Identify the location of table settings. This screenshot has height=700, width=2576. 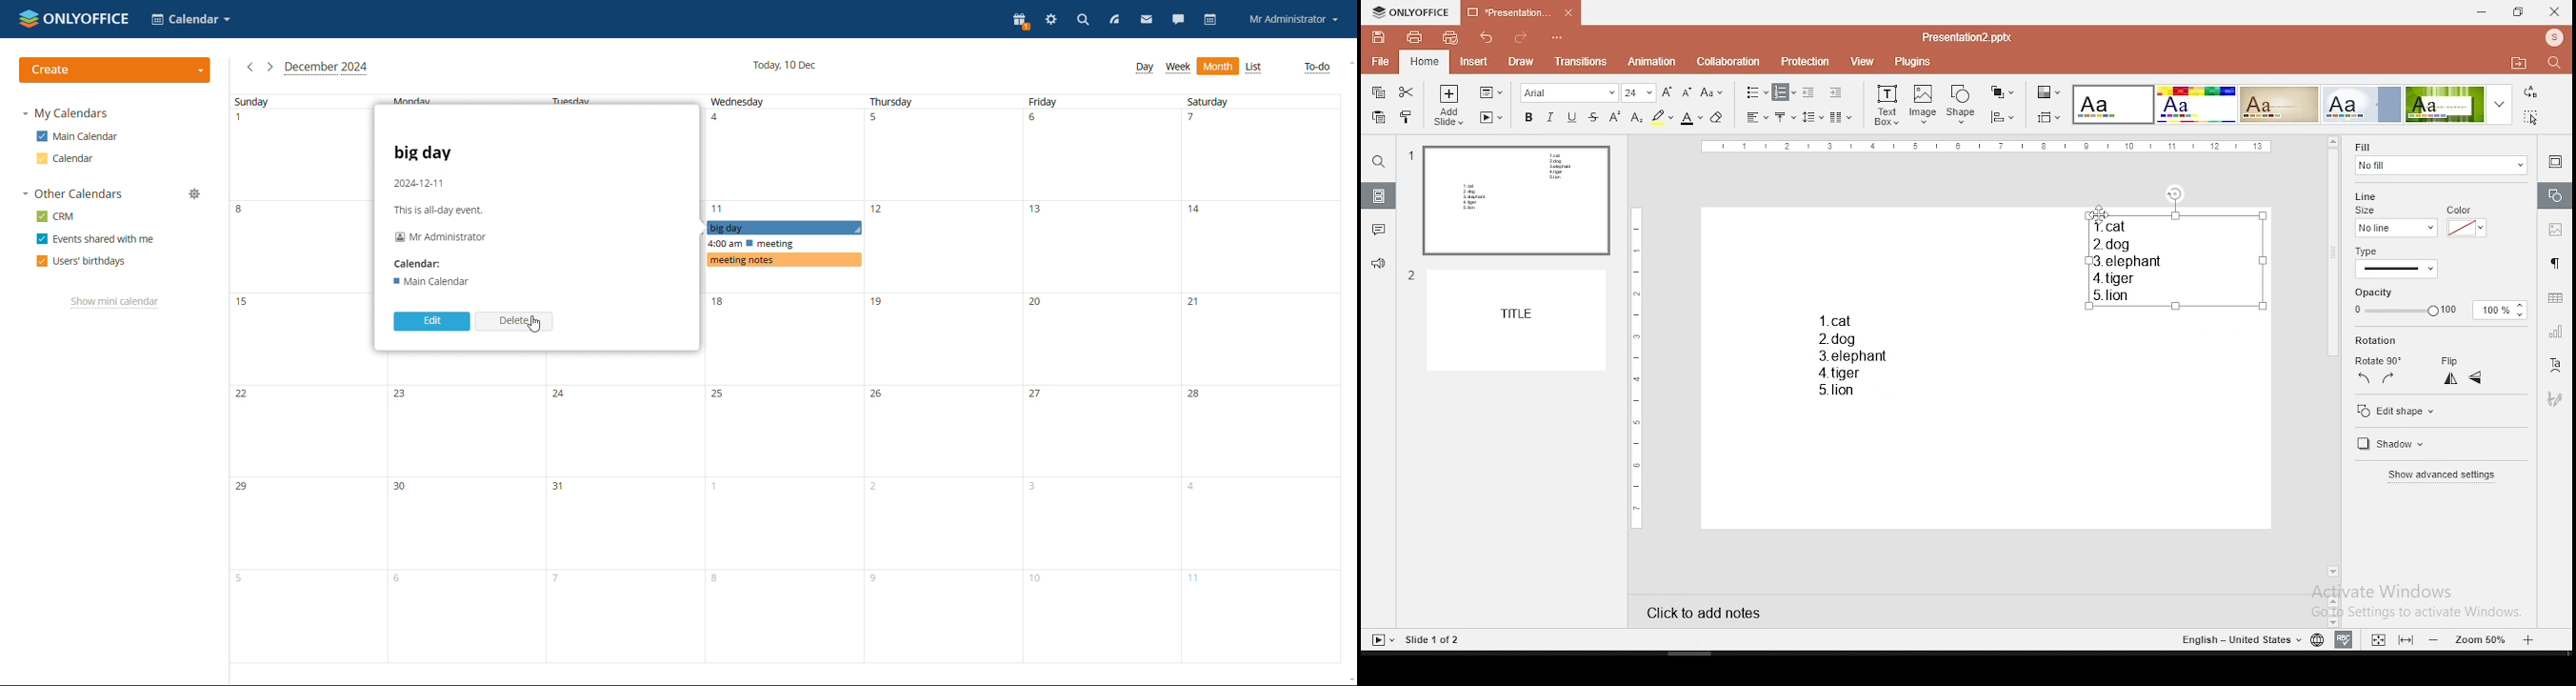
(2553, 298).